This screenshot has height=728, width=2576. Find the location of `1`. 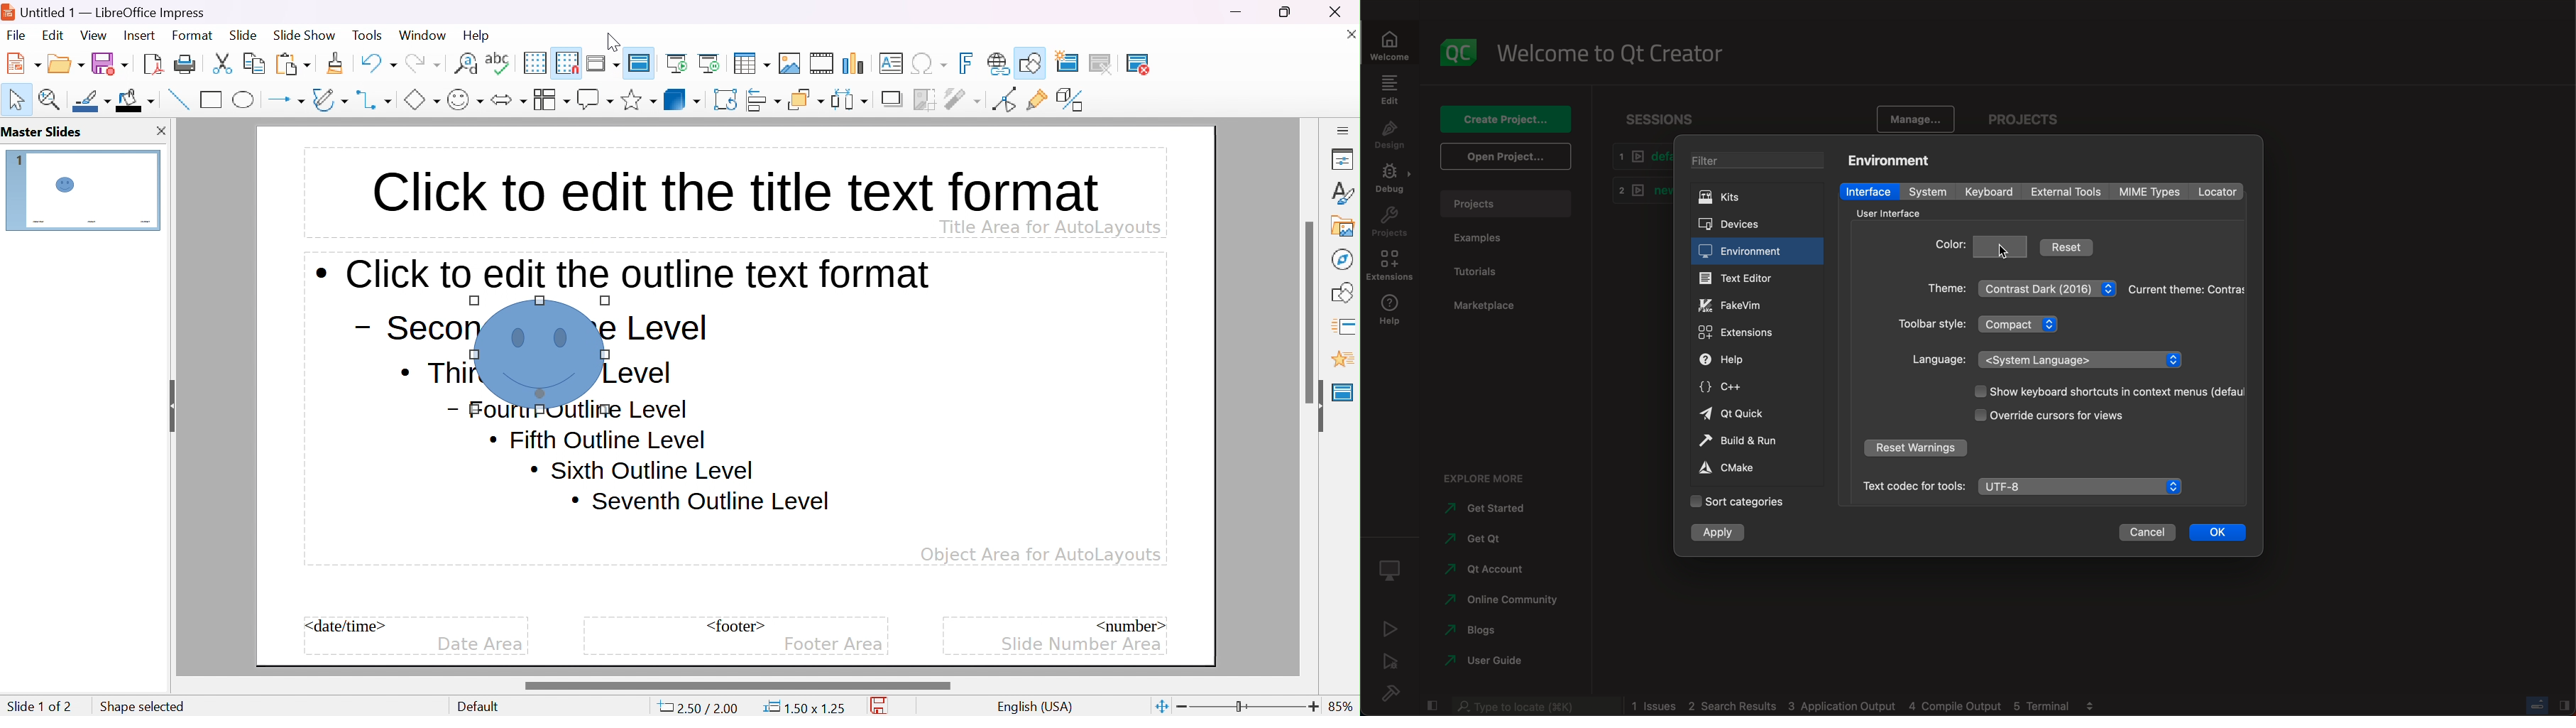

1 is located at coordinates (1639, 156).